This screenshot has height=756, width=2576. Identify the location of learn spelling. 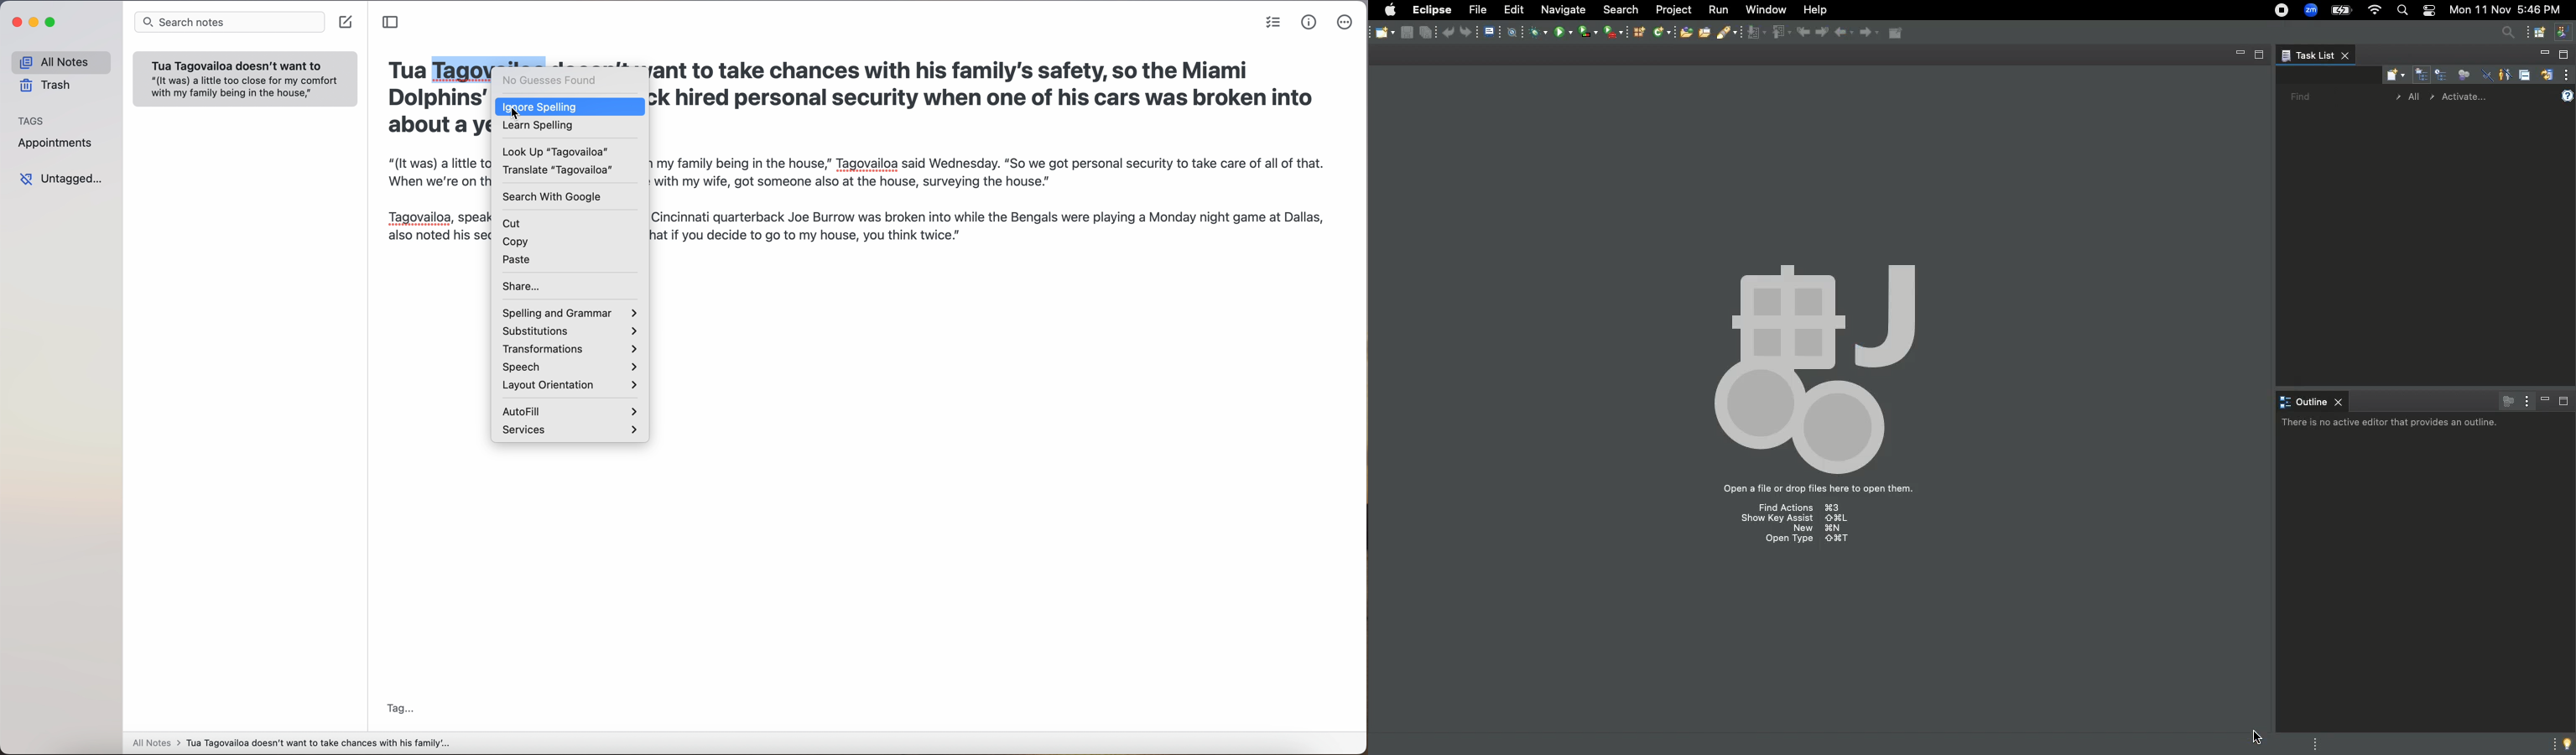
(544, 126).